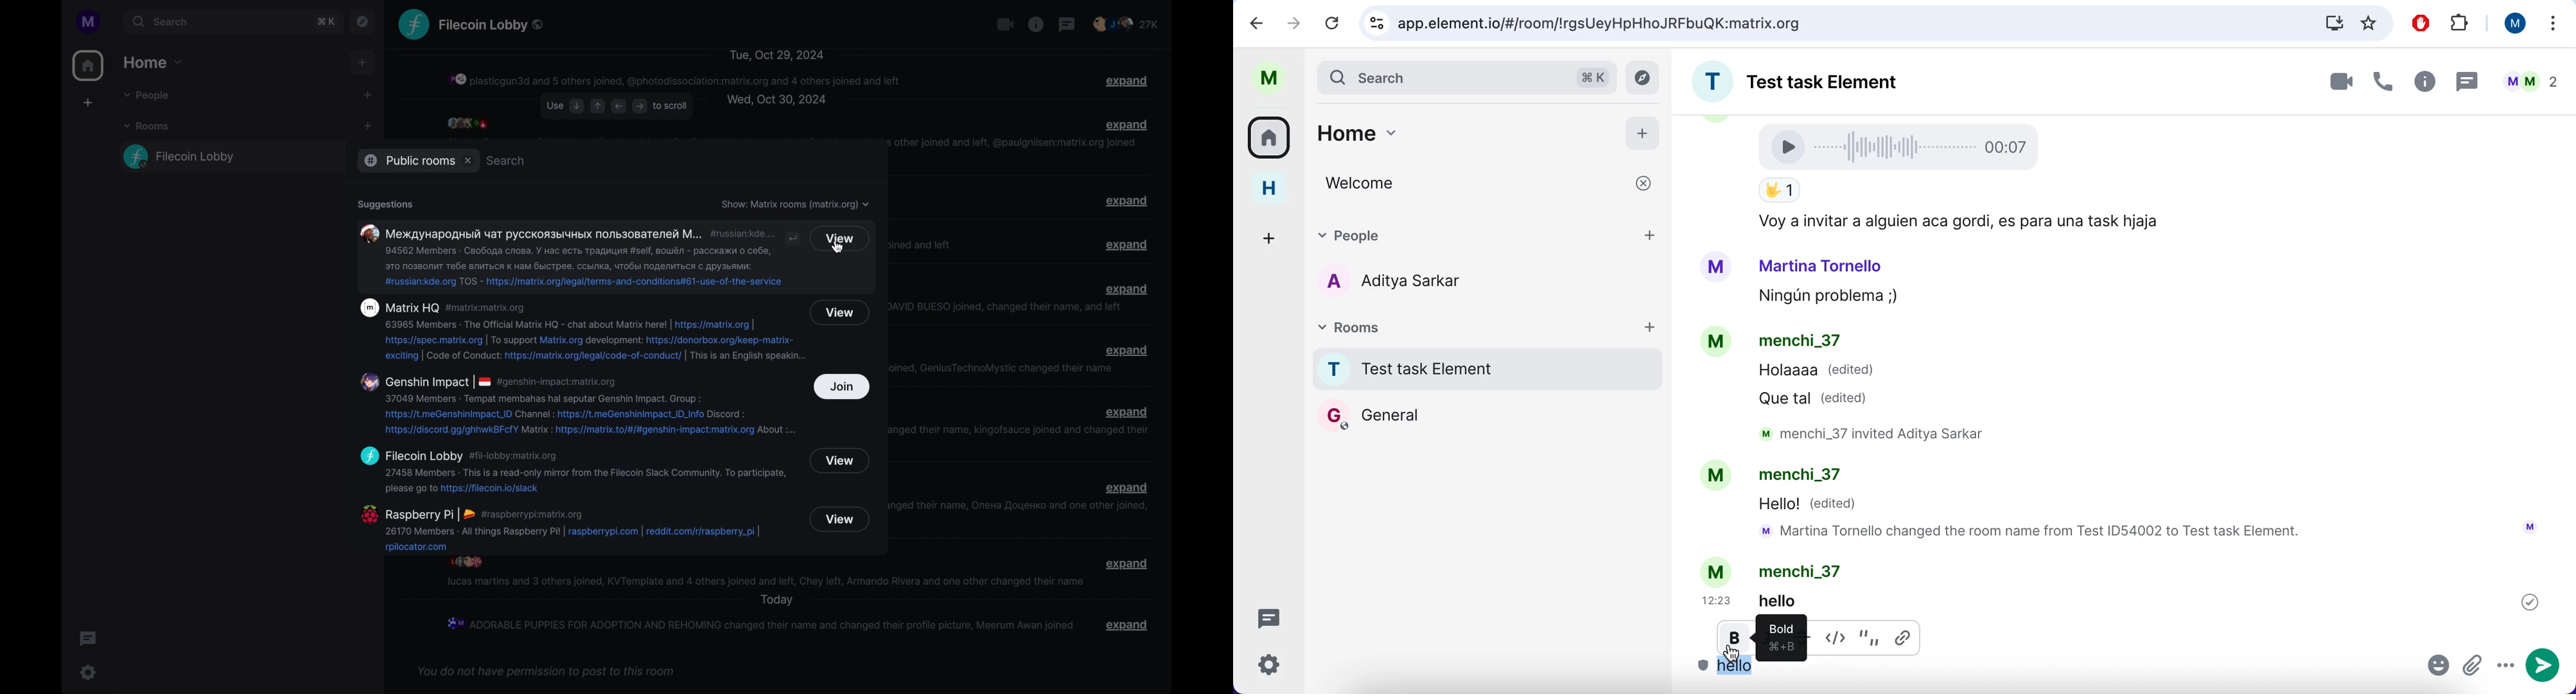 The width and height of the screenshot is (2576, 700). What do you see at coordinates (89, 66) in the screenshot?
I see `home` at bounding box center [89, 66].